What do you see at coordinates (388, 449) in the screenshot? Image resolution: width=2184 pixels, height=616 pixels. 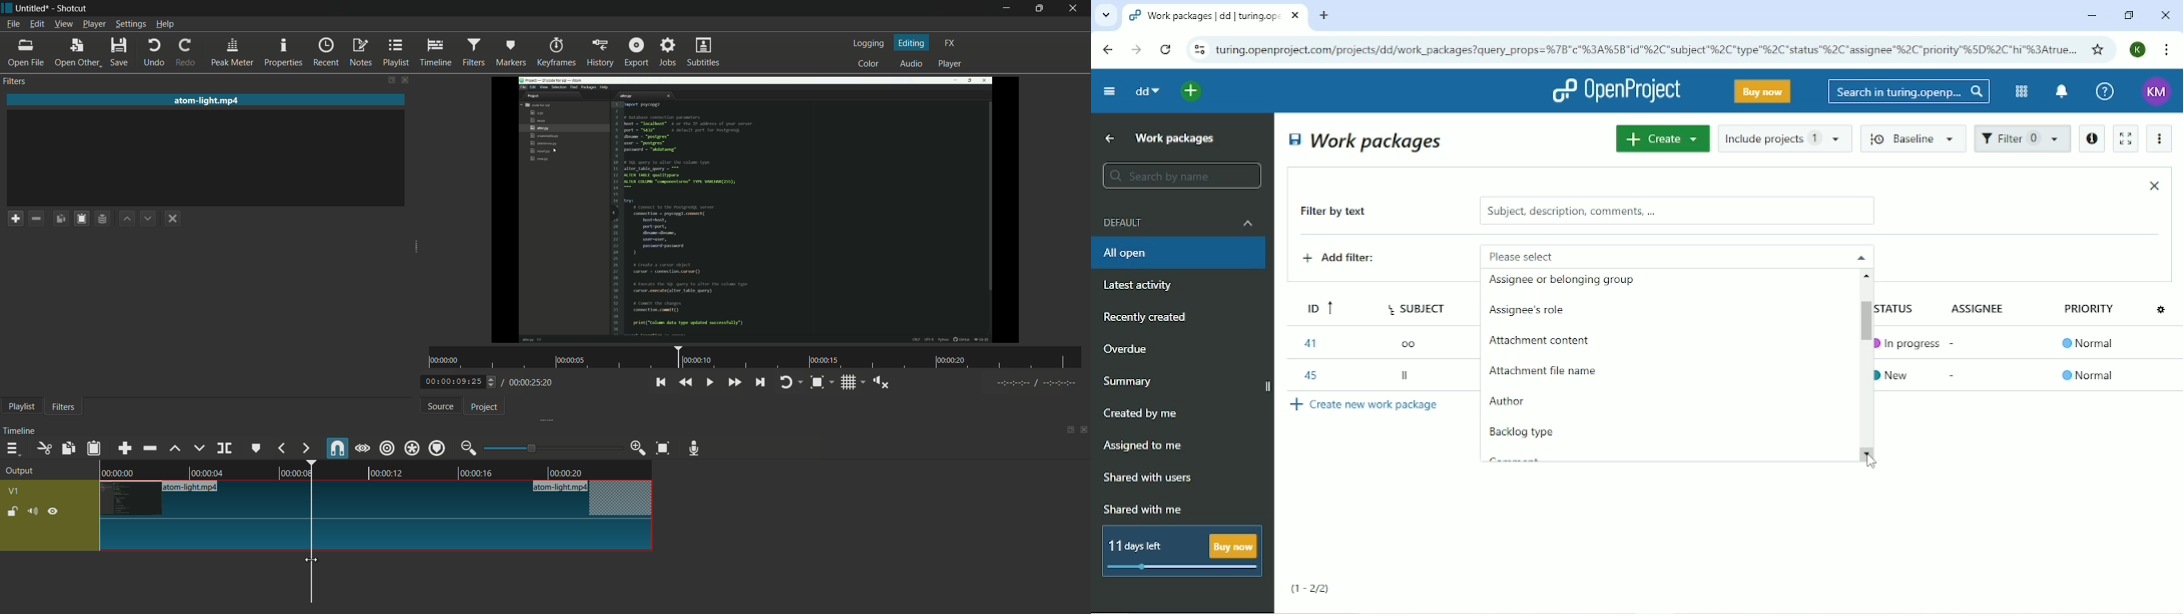 I see `ripple` at bounding box center [388, 449].